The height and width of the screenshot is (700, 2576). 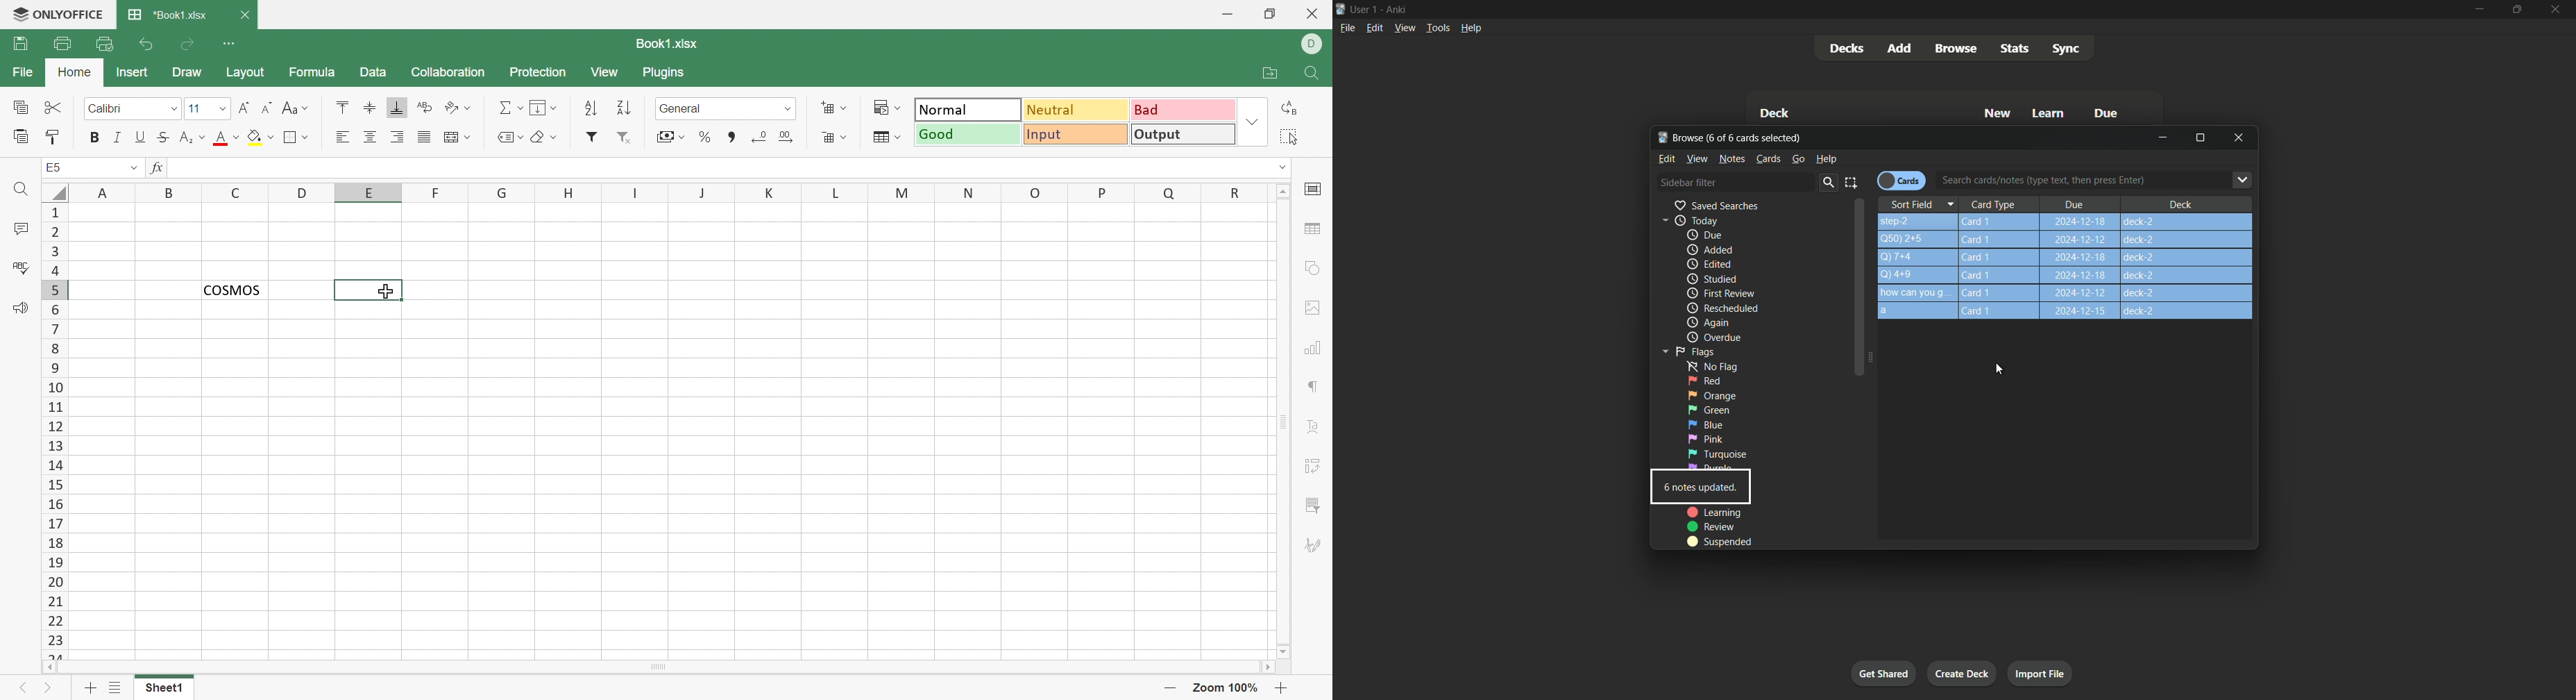 What do you see at coordinates (1399, 10) in the screenshot?
I see `App name` at bounding box center [1399, 10].